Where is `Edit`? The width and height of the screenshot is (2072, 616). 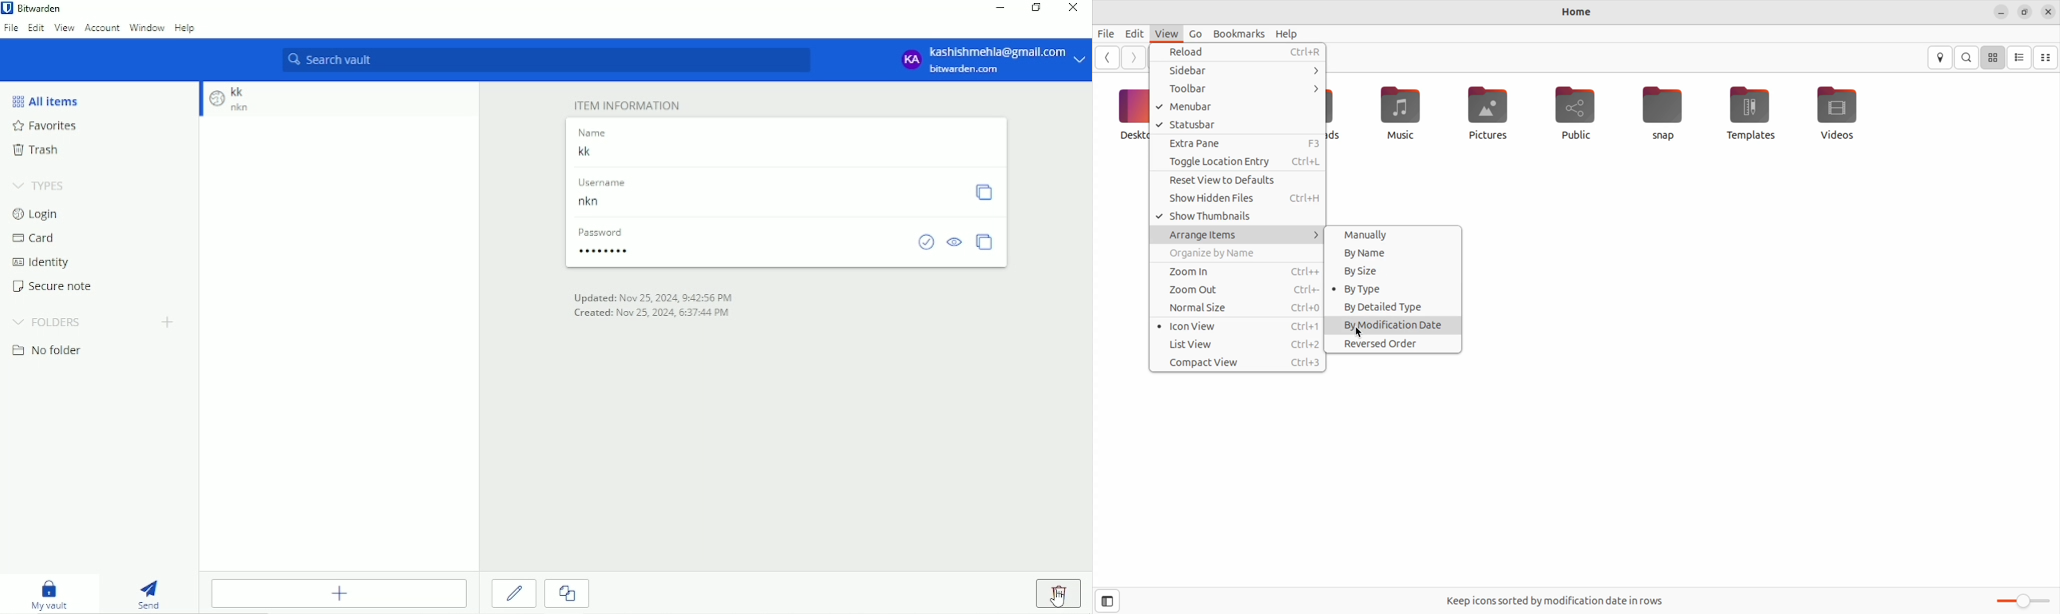 Edit is located at coordinates (36, 28).